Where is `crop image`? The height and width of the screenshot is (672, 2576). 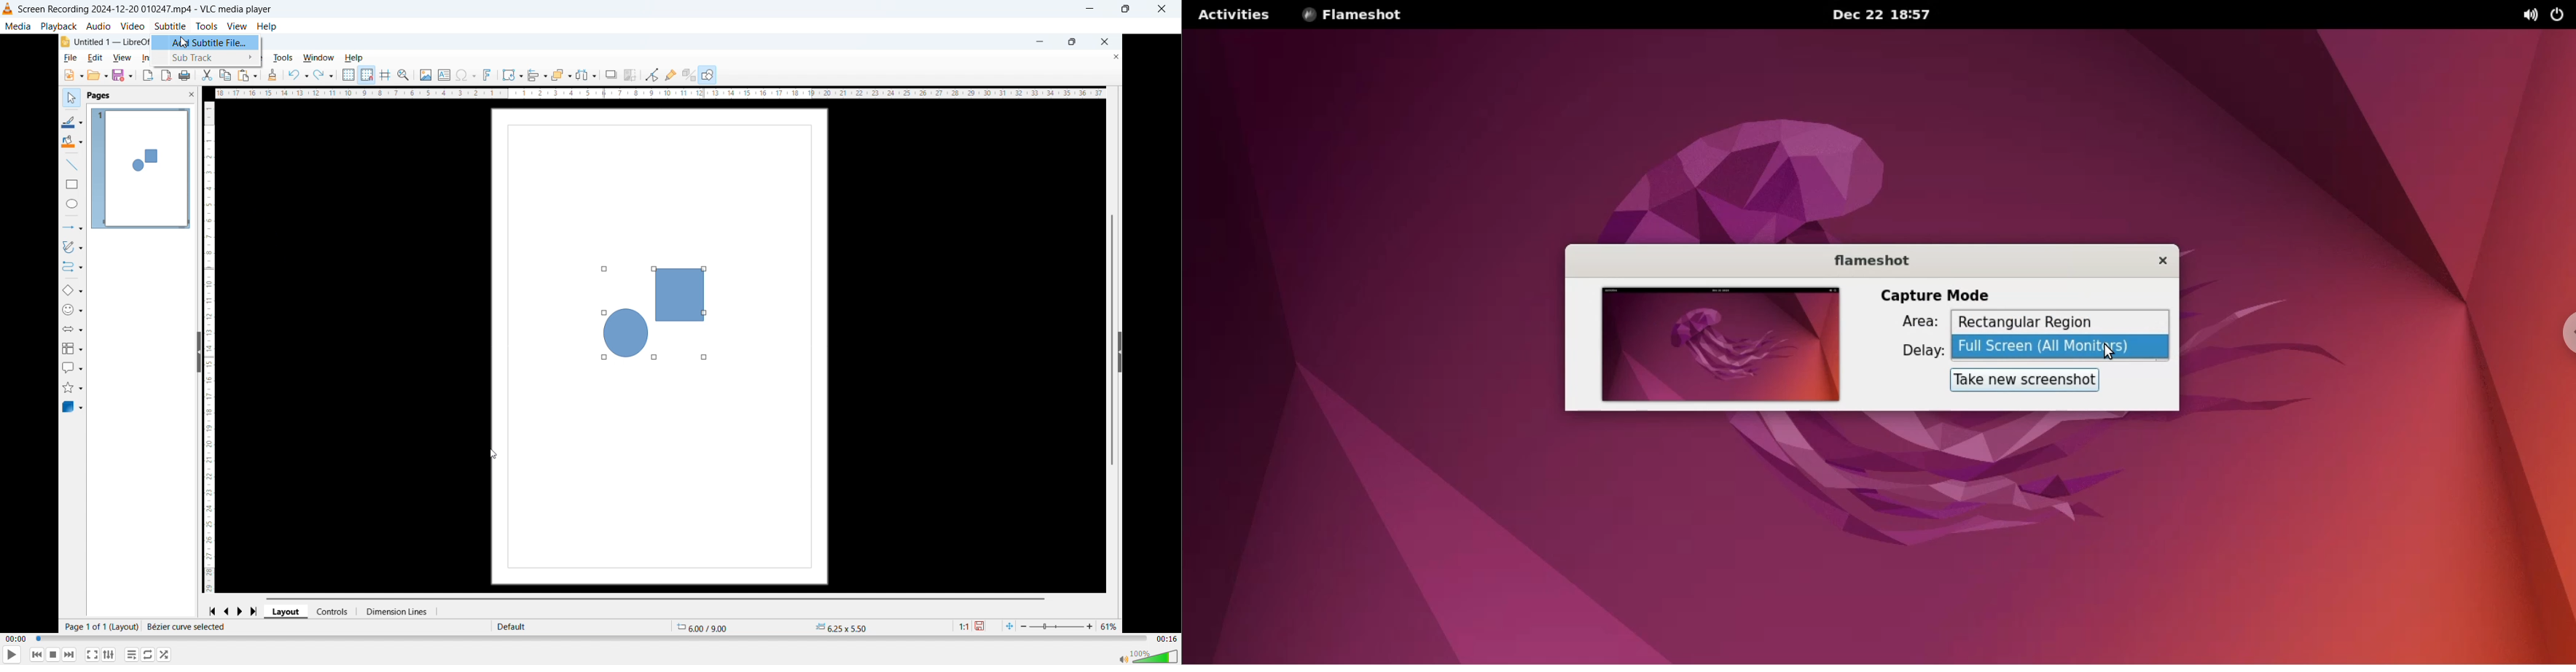 crop image is located at coordinates (631, 74).